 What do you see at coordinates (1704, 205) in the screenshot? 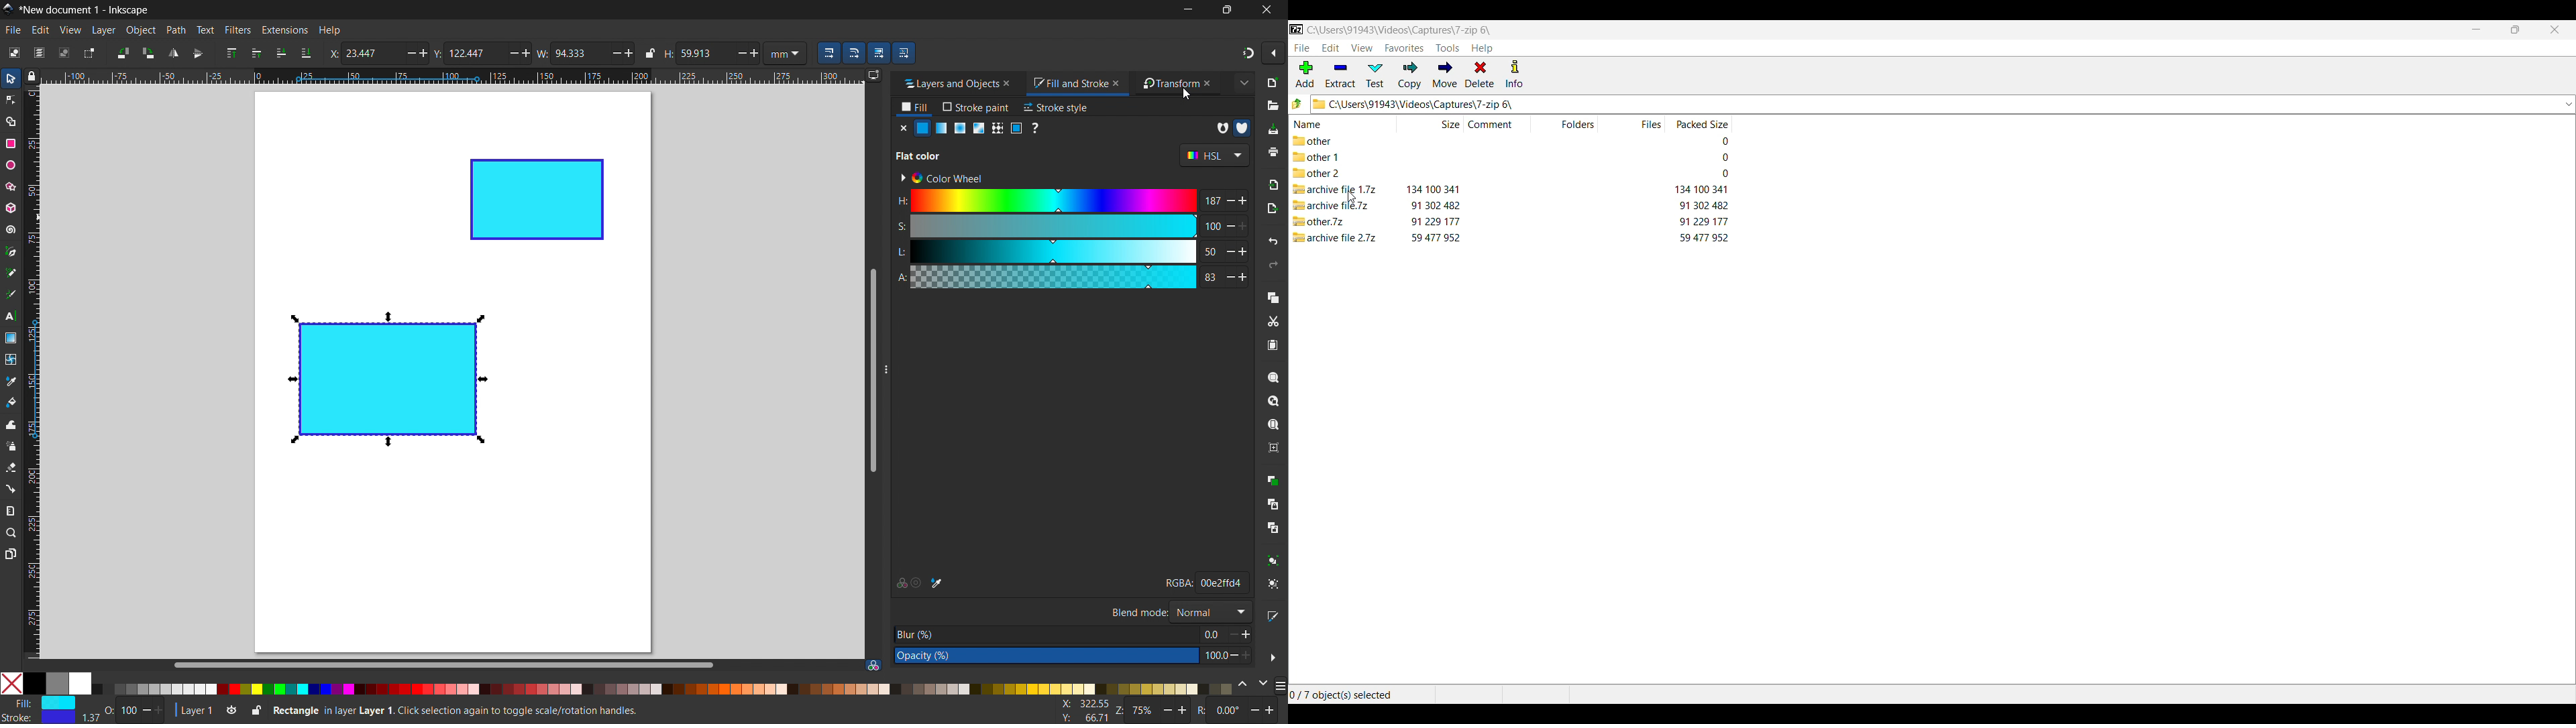
I see `packed size` at bounding box center [1704, 205].